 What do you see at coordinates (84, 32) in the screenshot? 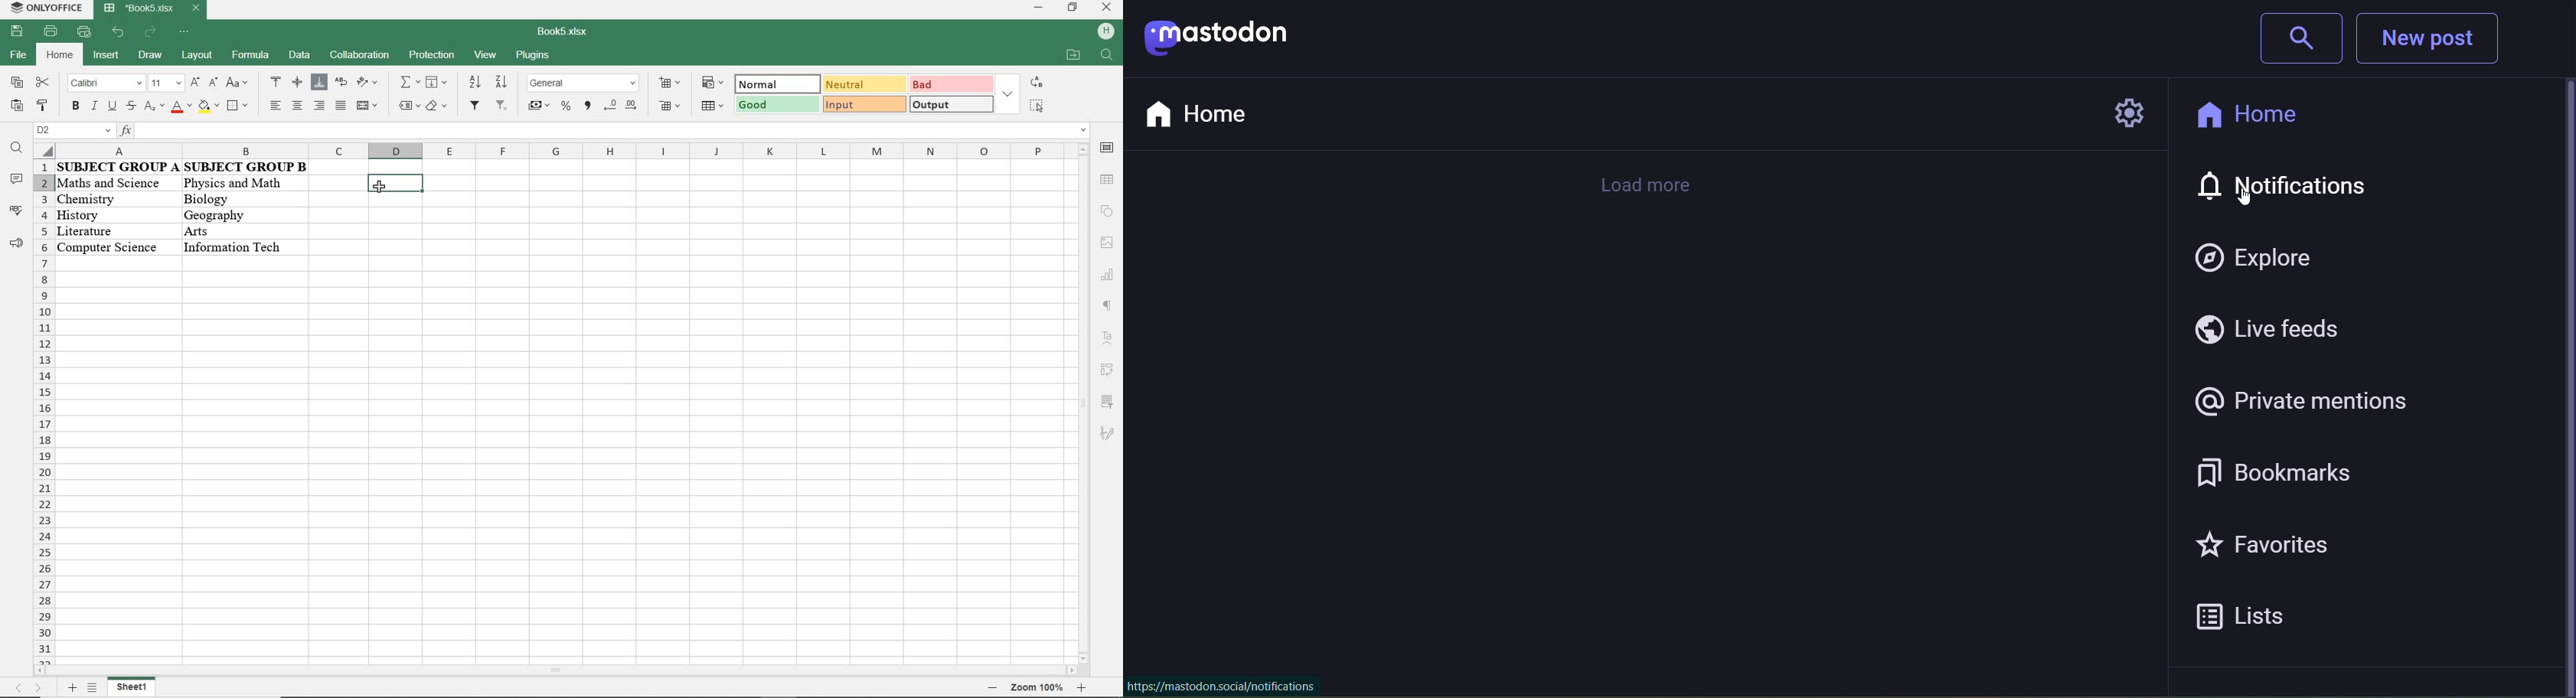
I see `customize quick access toolbar` at bounding box center [84, 32].